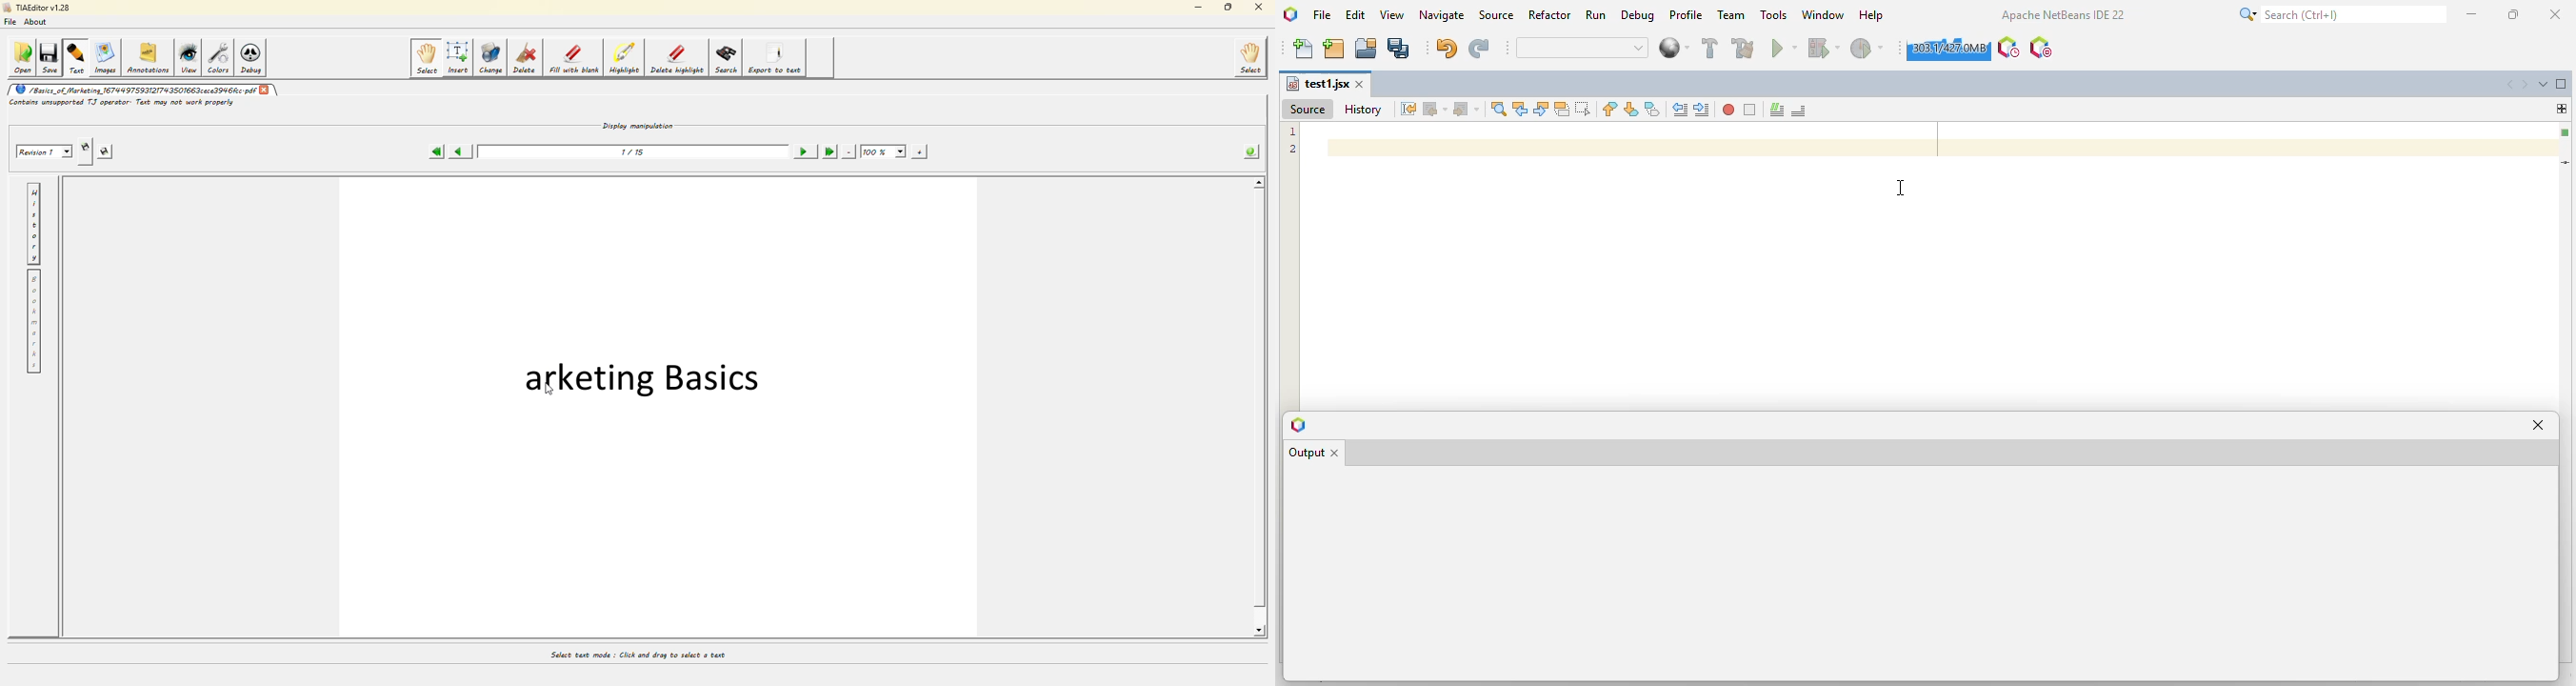 The height and width of the screenshot is (700, 2576). I want to click on maximize, so click(2513, 14).